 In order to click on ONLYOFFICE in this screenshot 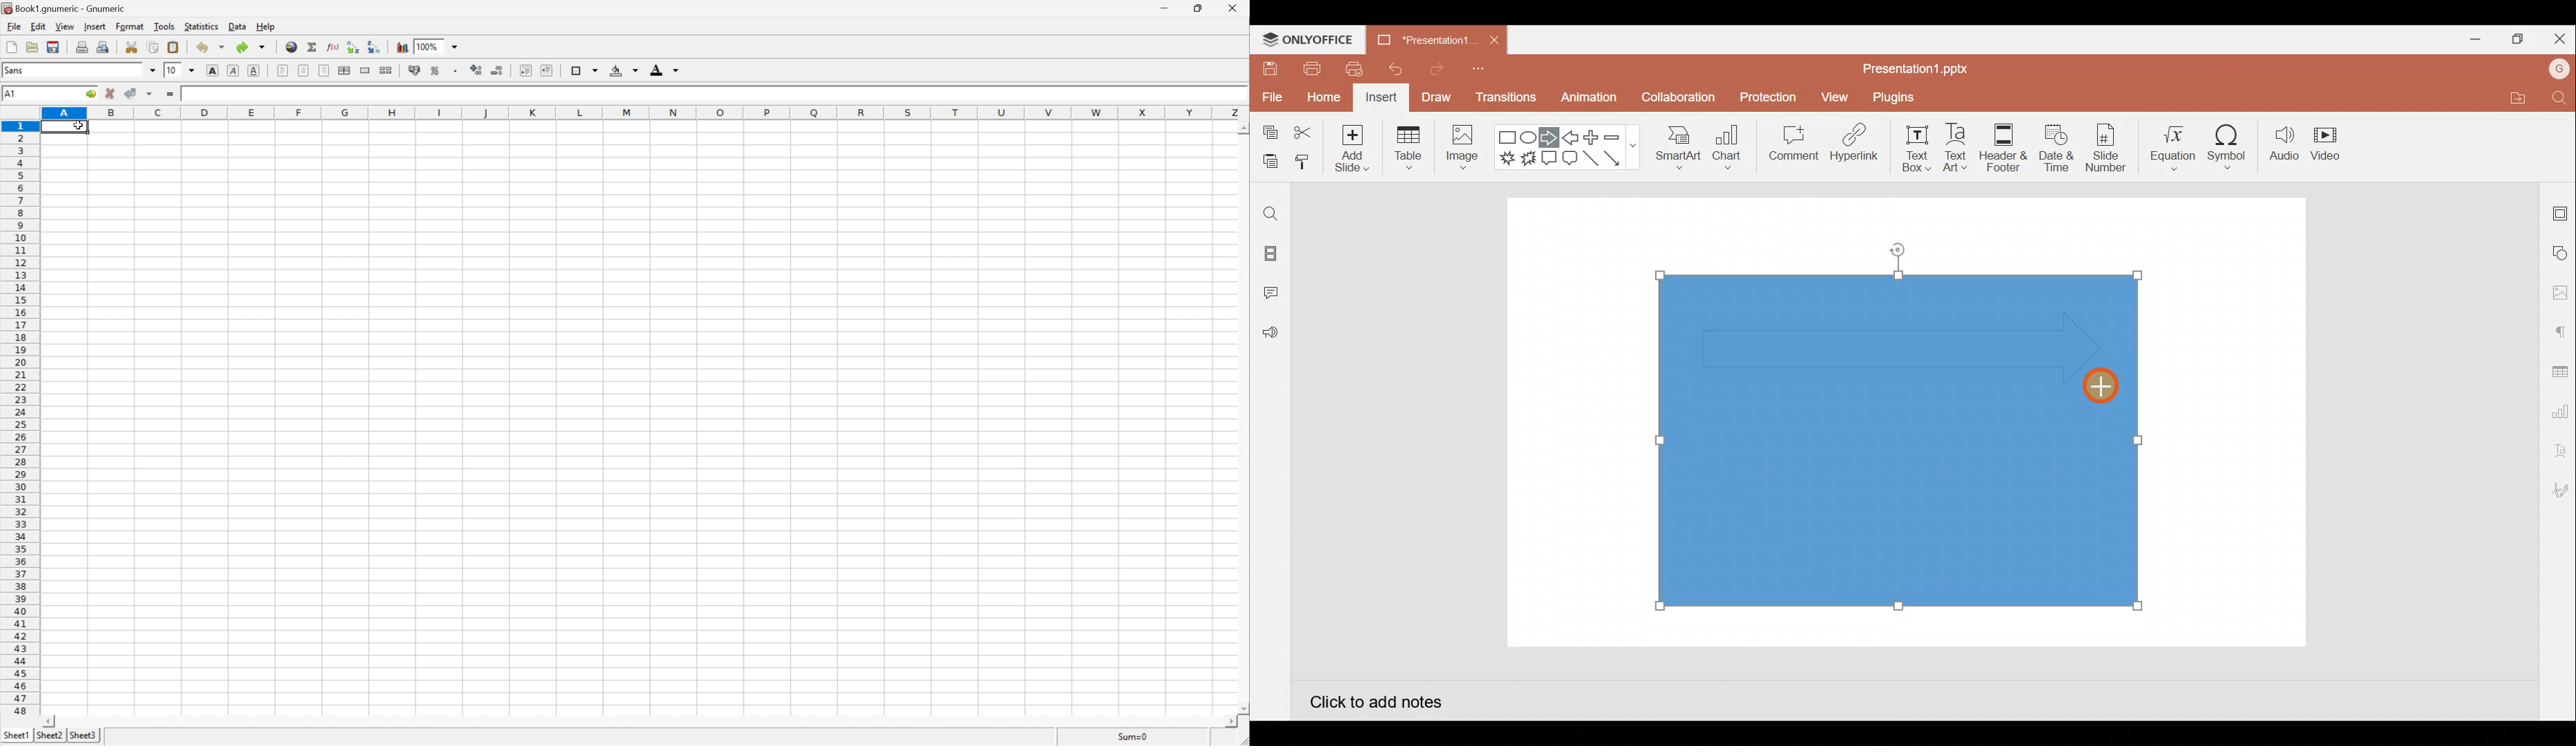, I will do `click(1308, 39)`.